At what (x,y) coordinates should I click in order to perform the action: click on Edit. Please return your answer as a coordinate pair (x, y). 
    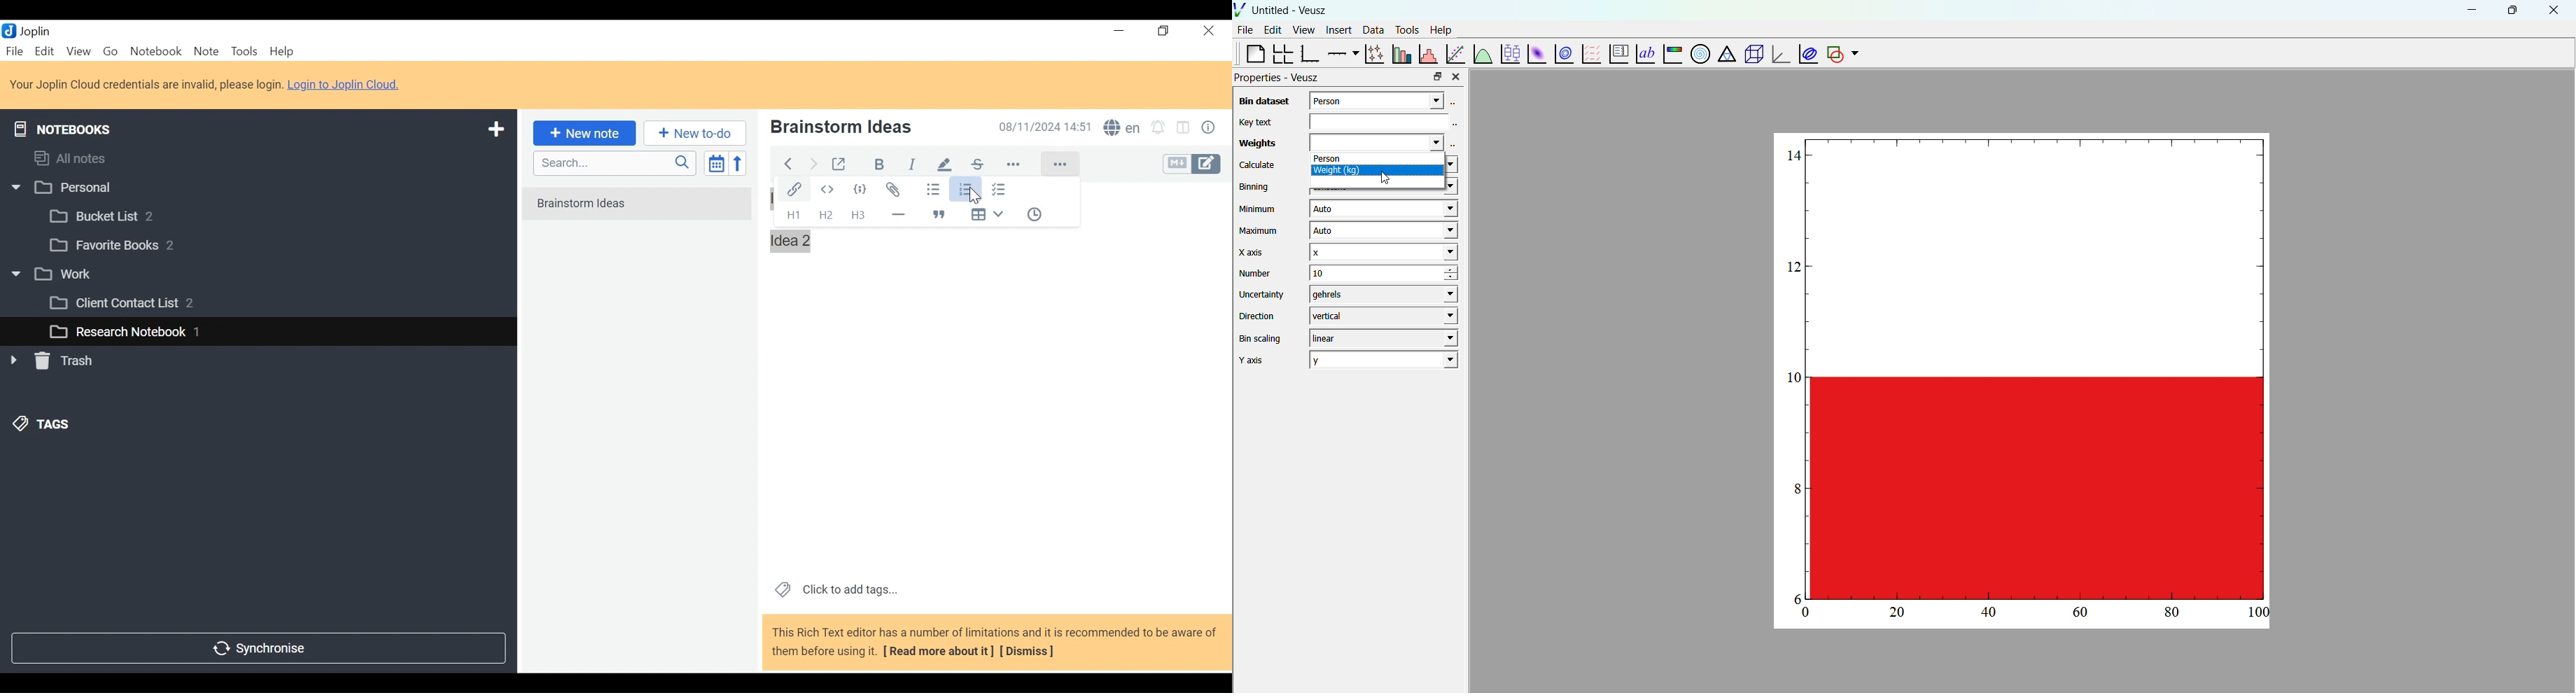
    Looking at the image, I should click on (46, 51).